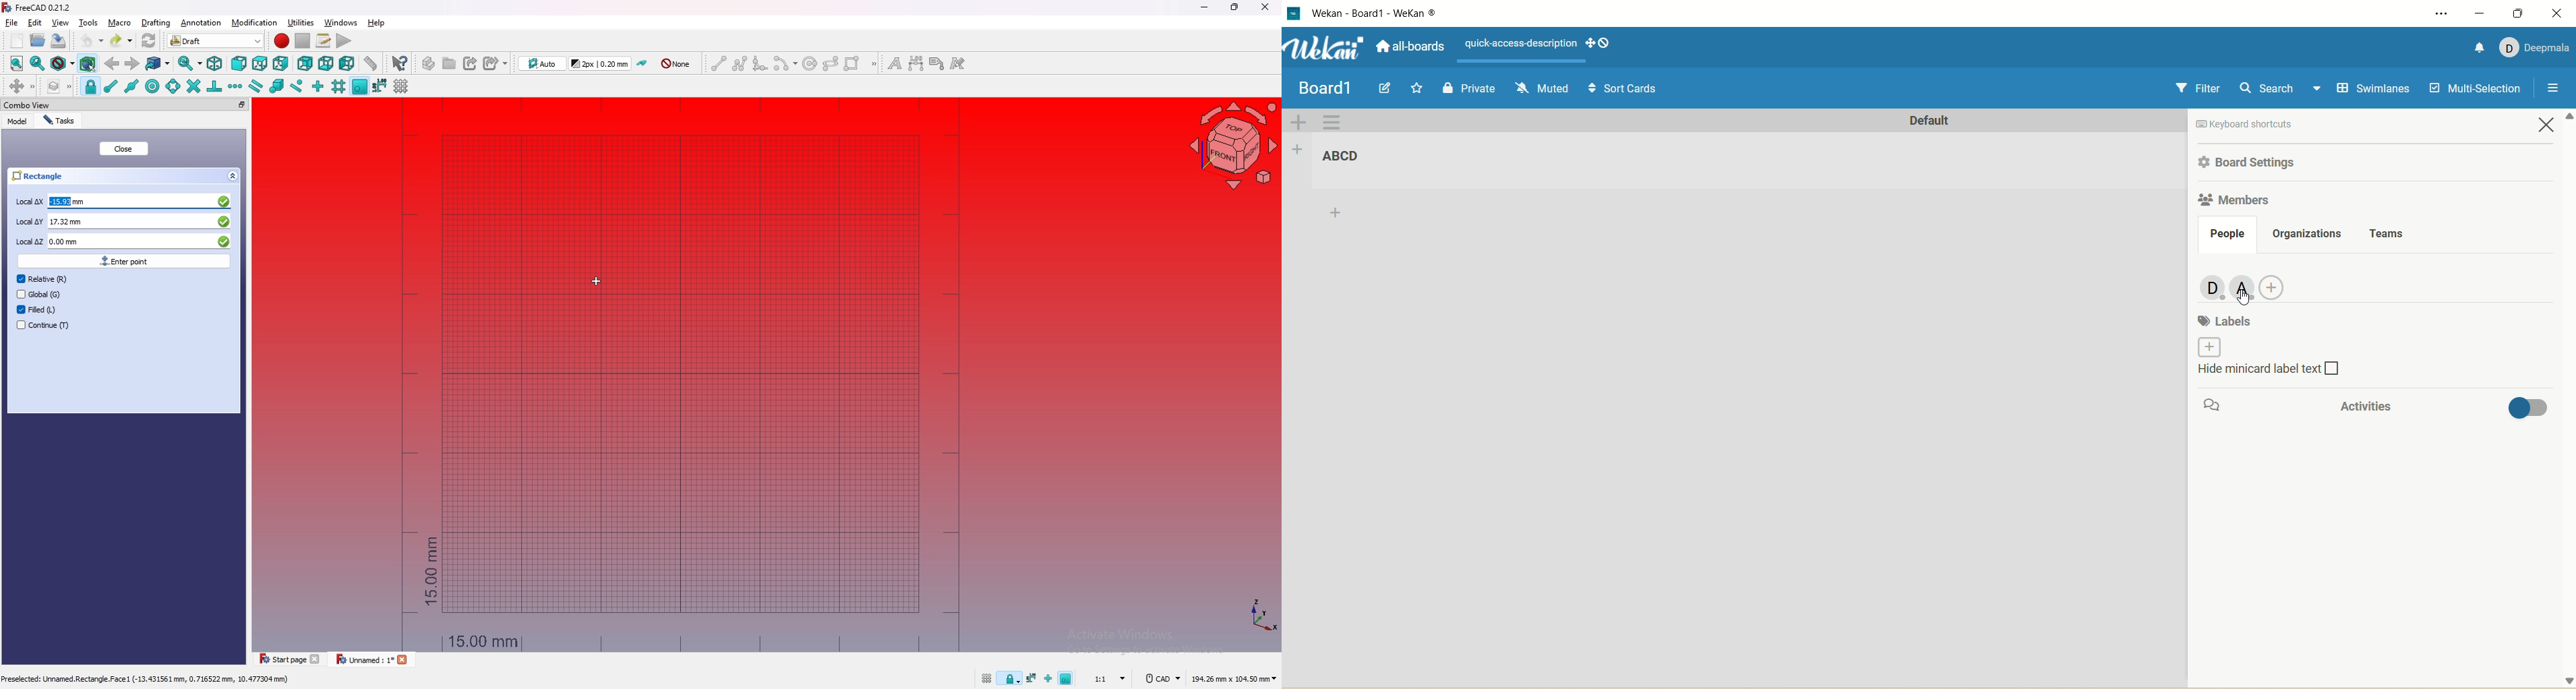 The height and width of the screenshot is (700, 2576). Describe the element at coordinates (190, 63) in the screenshot. I see `sync view` at that location.